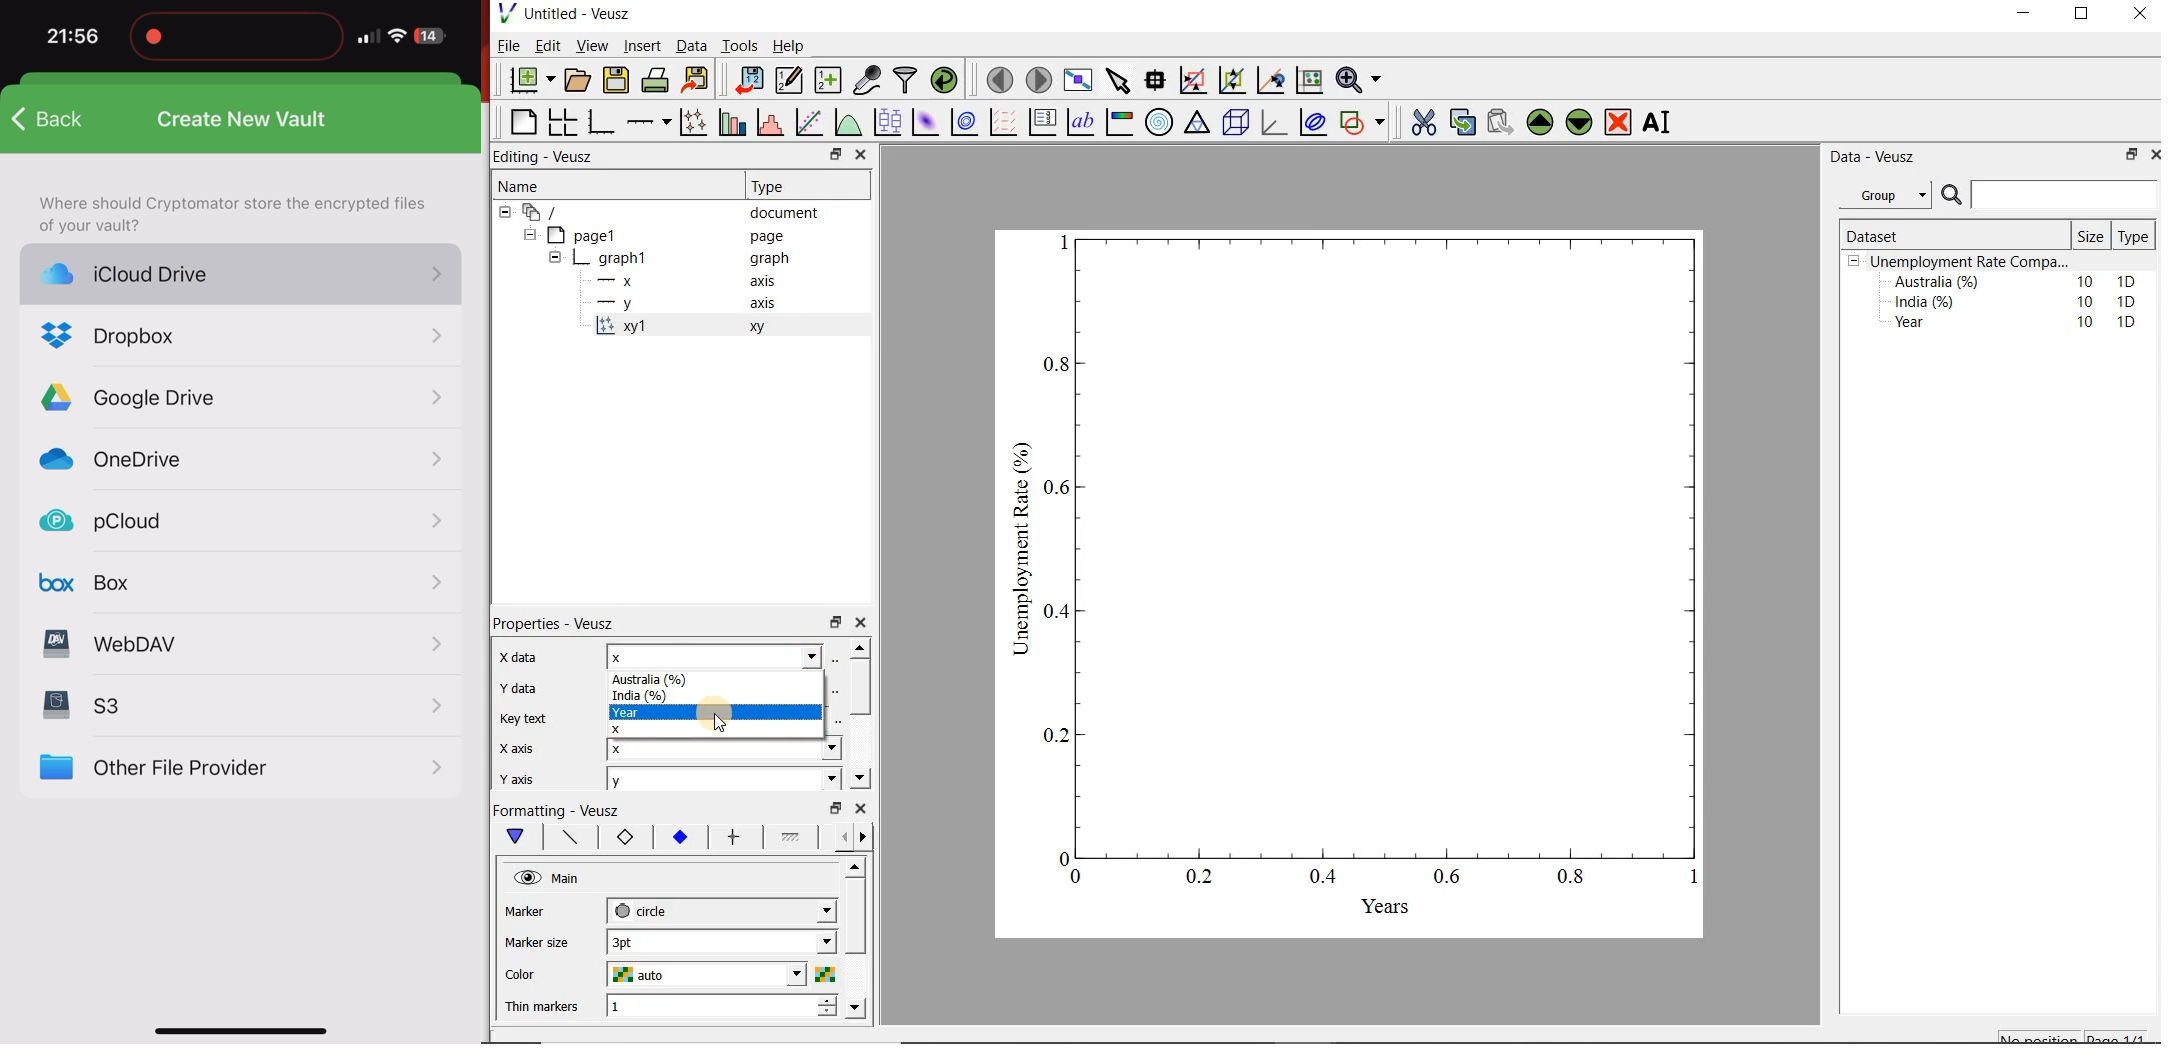 The image size is (2184, 1064). I want to click on one drive, so click(242, 460).